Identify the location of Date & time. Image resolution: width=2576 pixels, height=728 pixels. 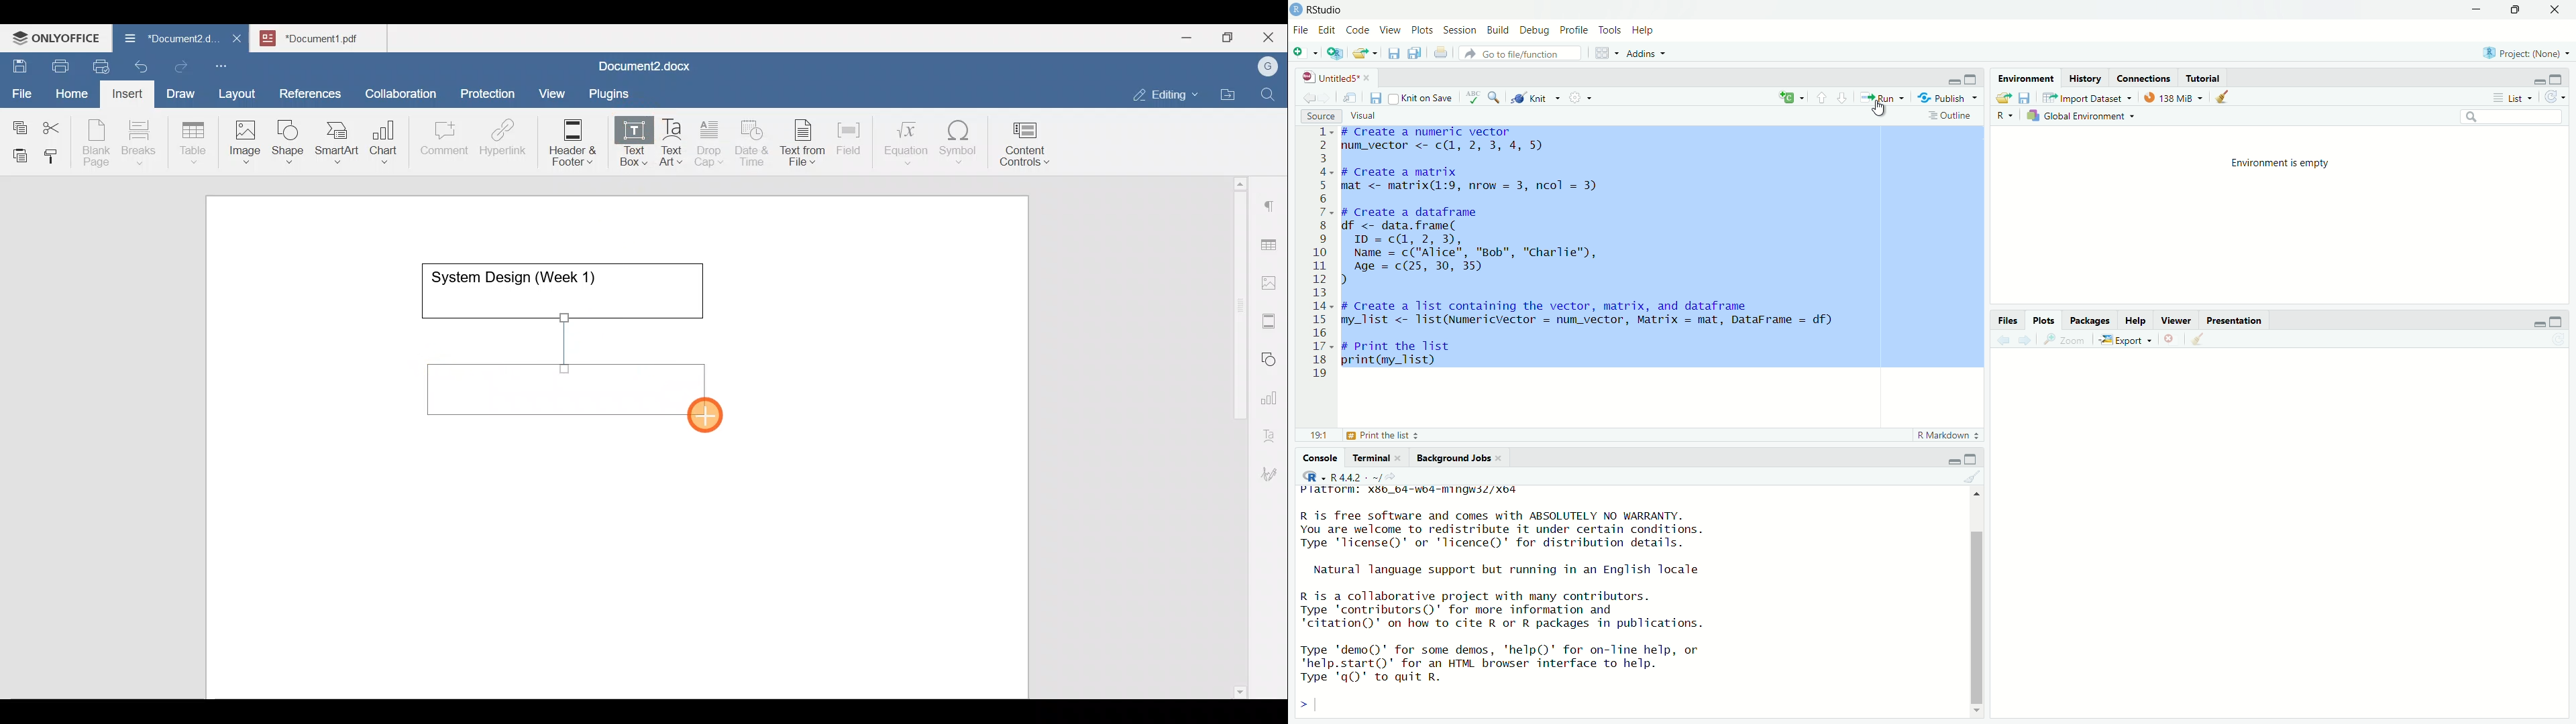
(753, 141).